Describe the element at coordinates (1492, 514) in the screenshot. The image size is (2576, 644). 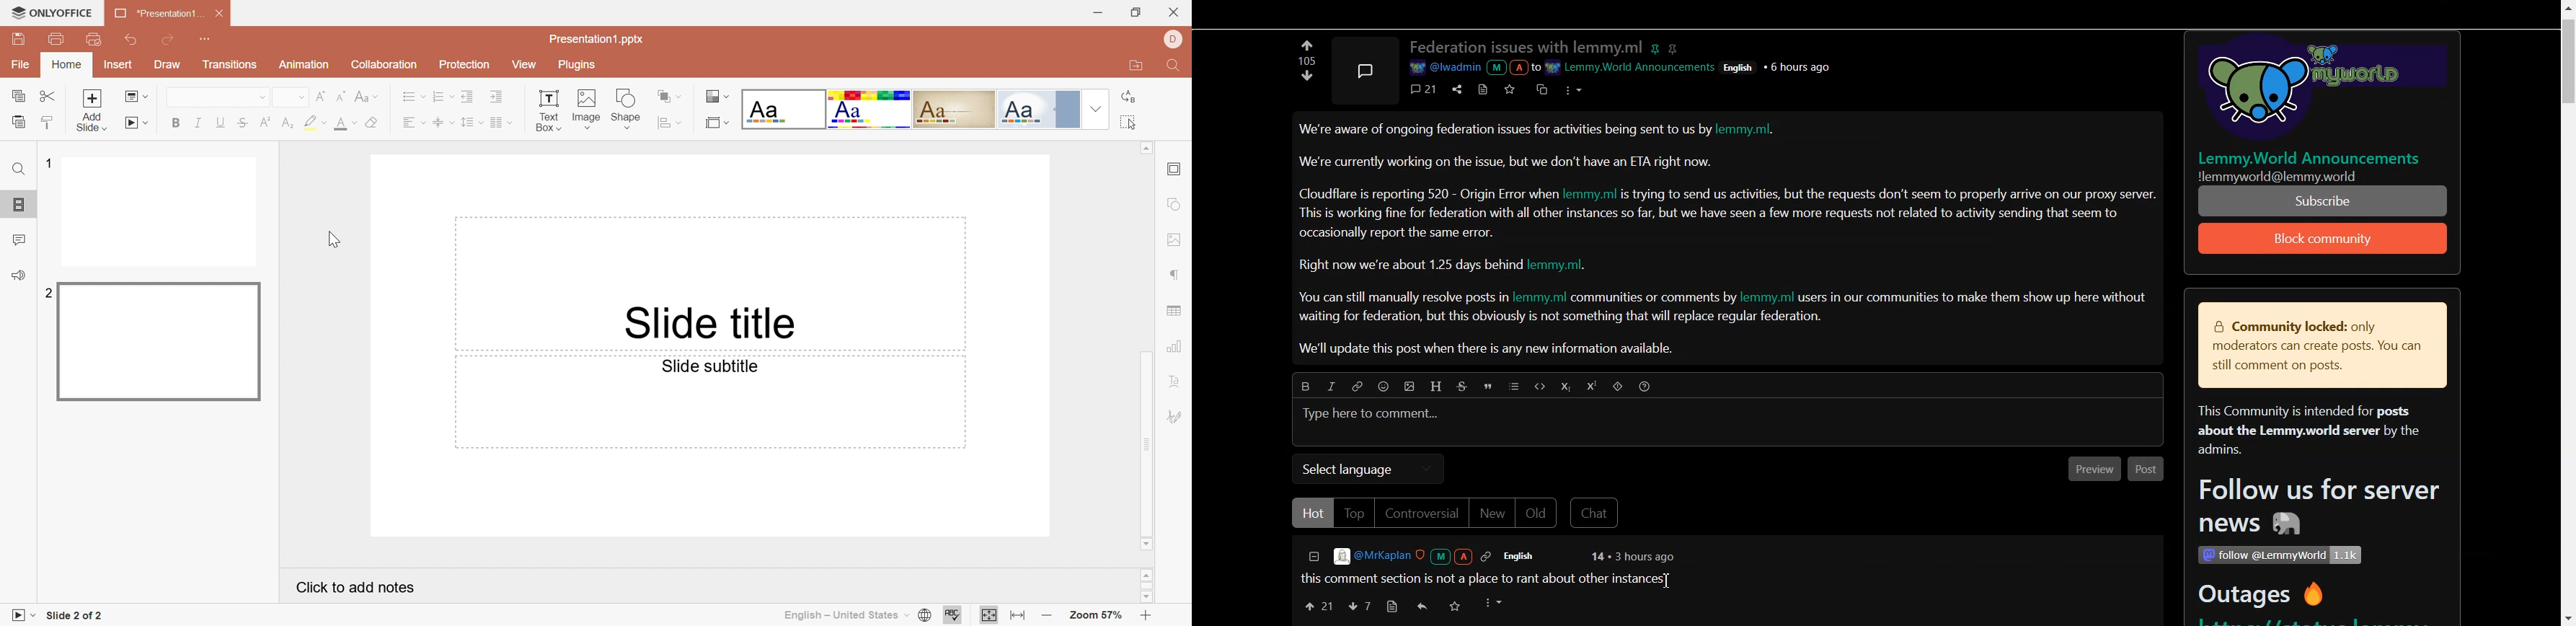
I see `New` at that location.